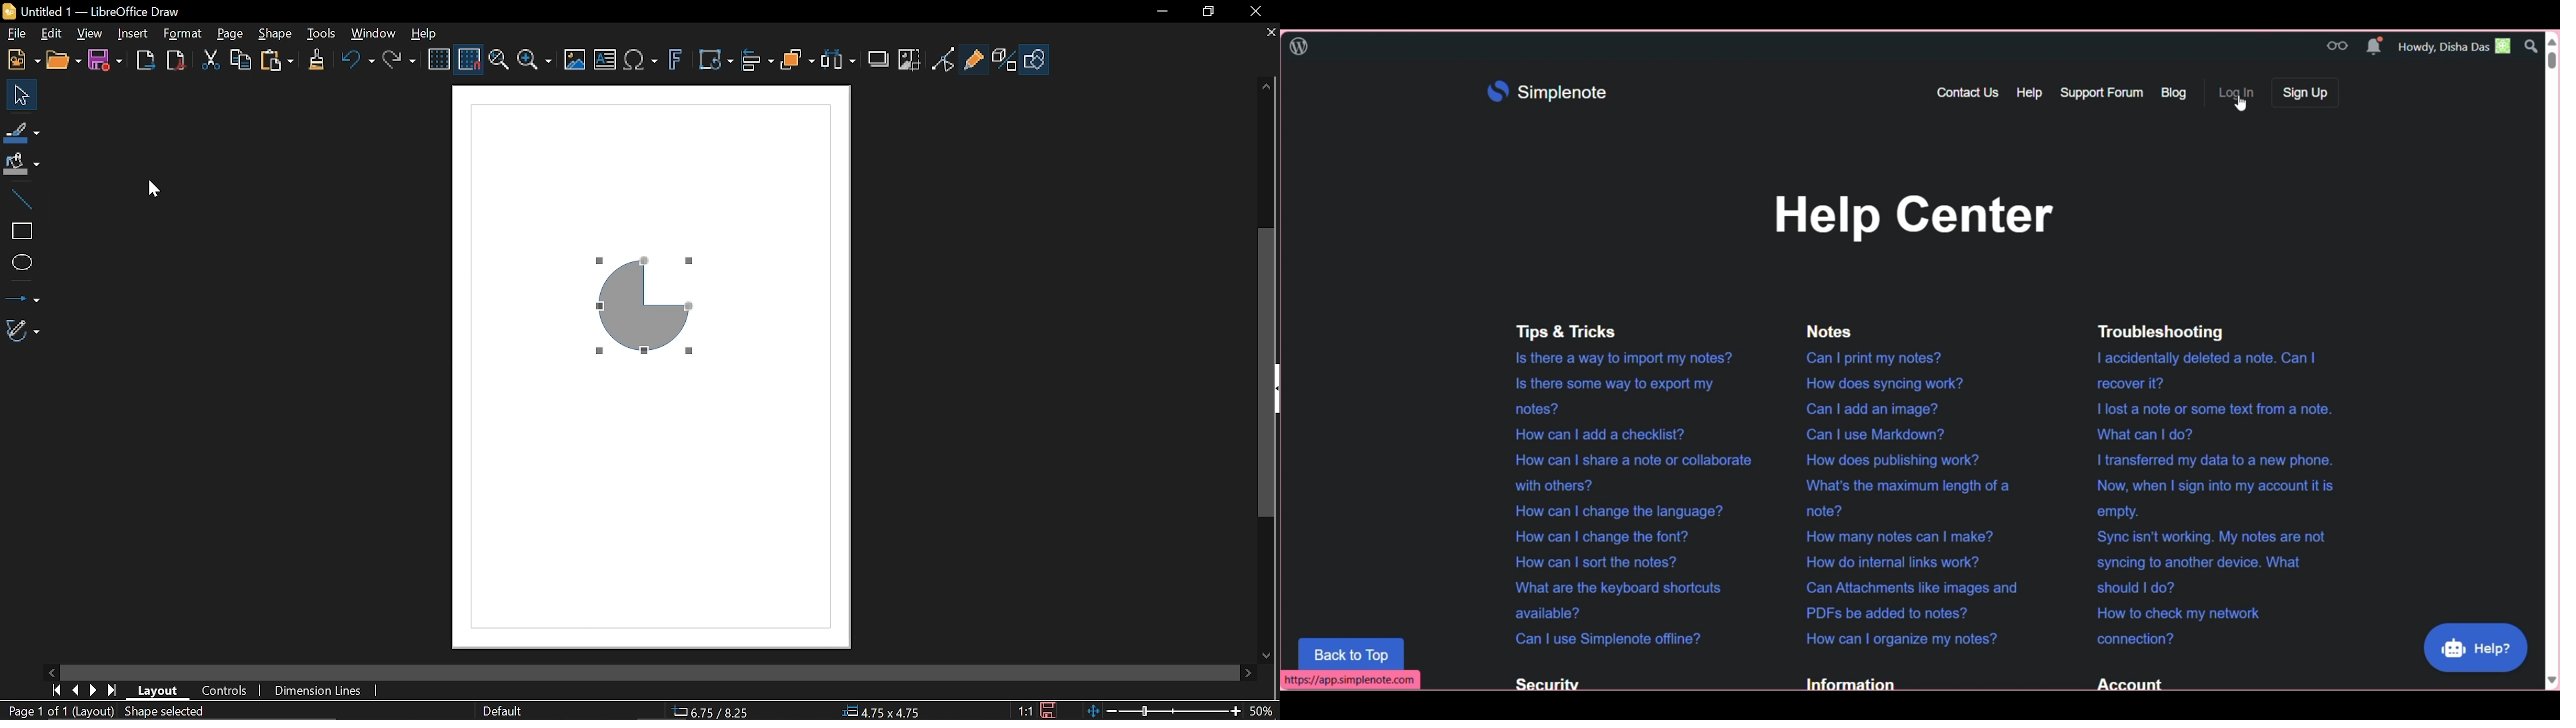 This screenshot has height=728, width=2576. I want to click on Layout, so click(159, 692).